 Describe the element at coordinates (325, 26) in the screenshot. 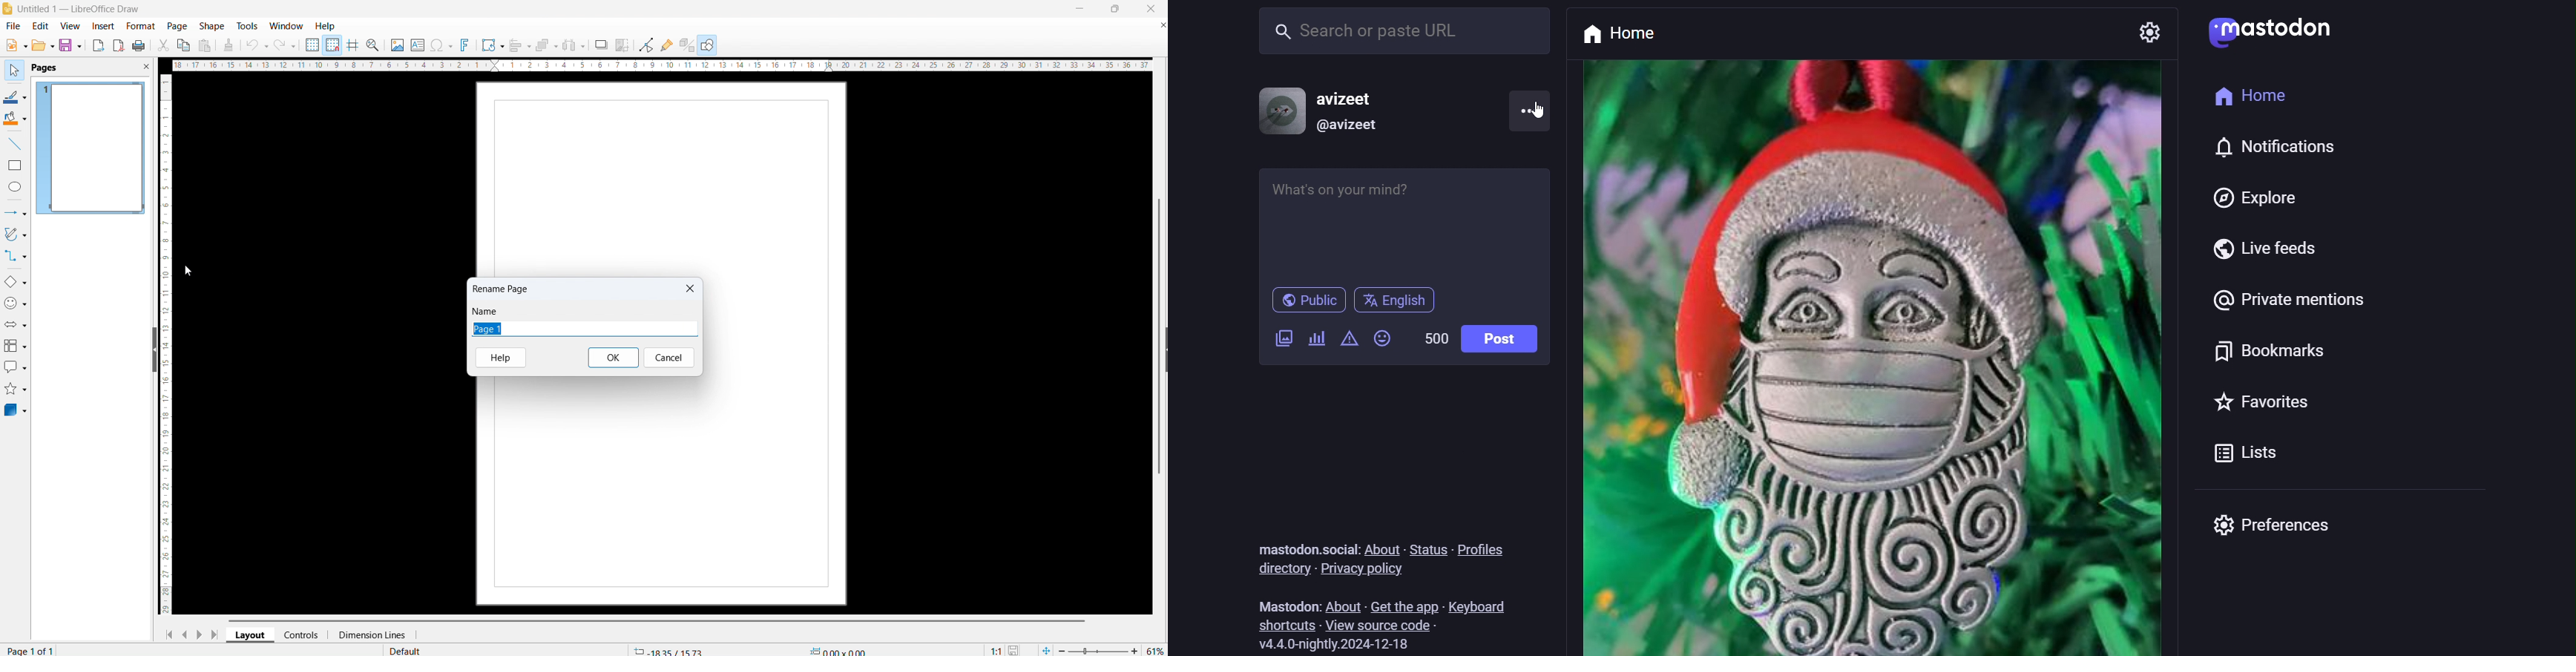

I see `help` at that location.